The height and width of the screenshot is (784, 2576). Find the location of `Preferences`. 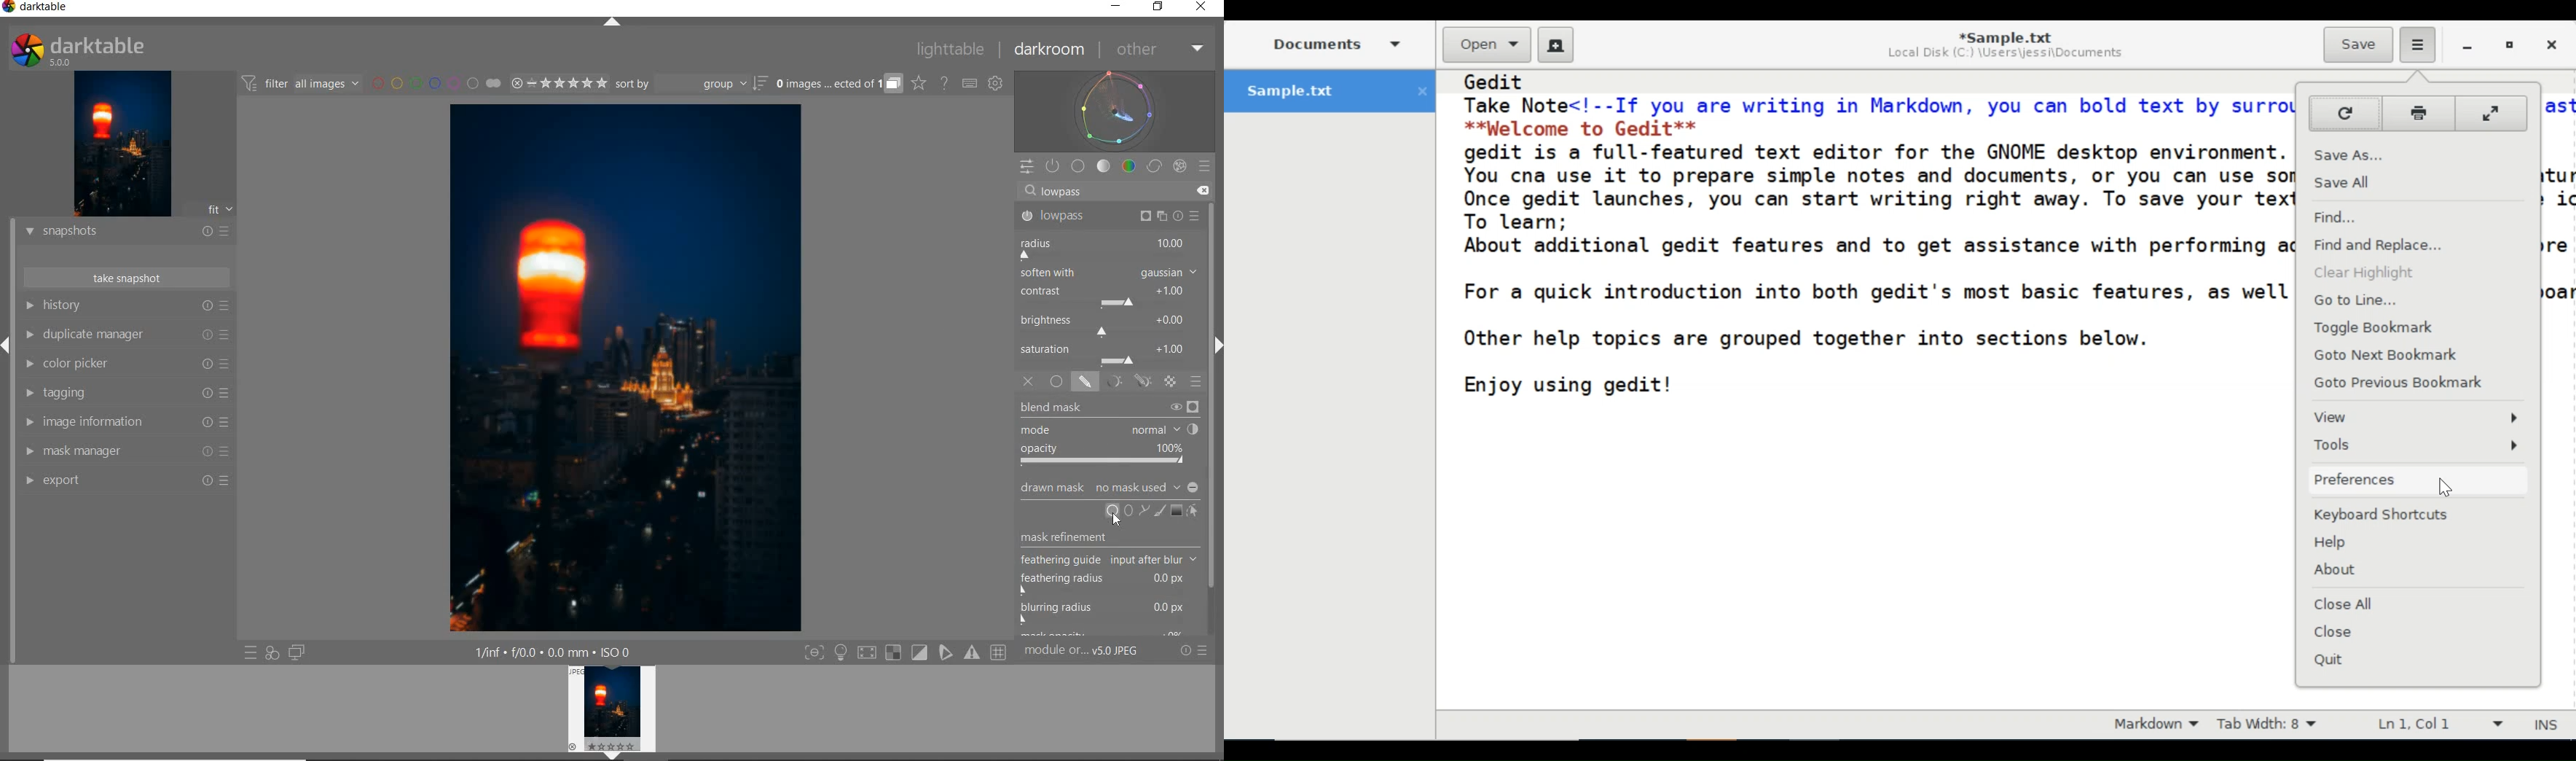

Preferences is located at coordinates (2418, 479).